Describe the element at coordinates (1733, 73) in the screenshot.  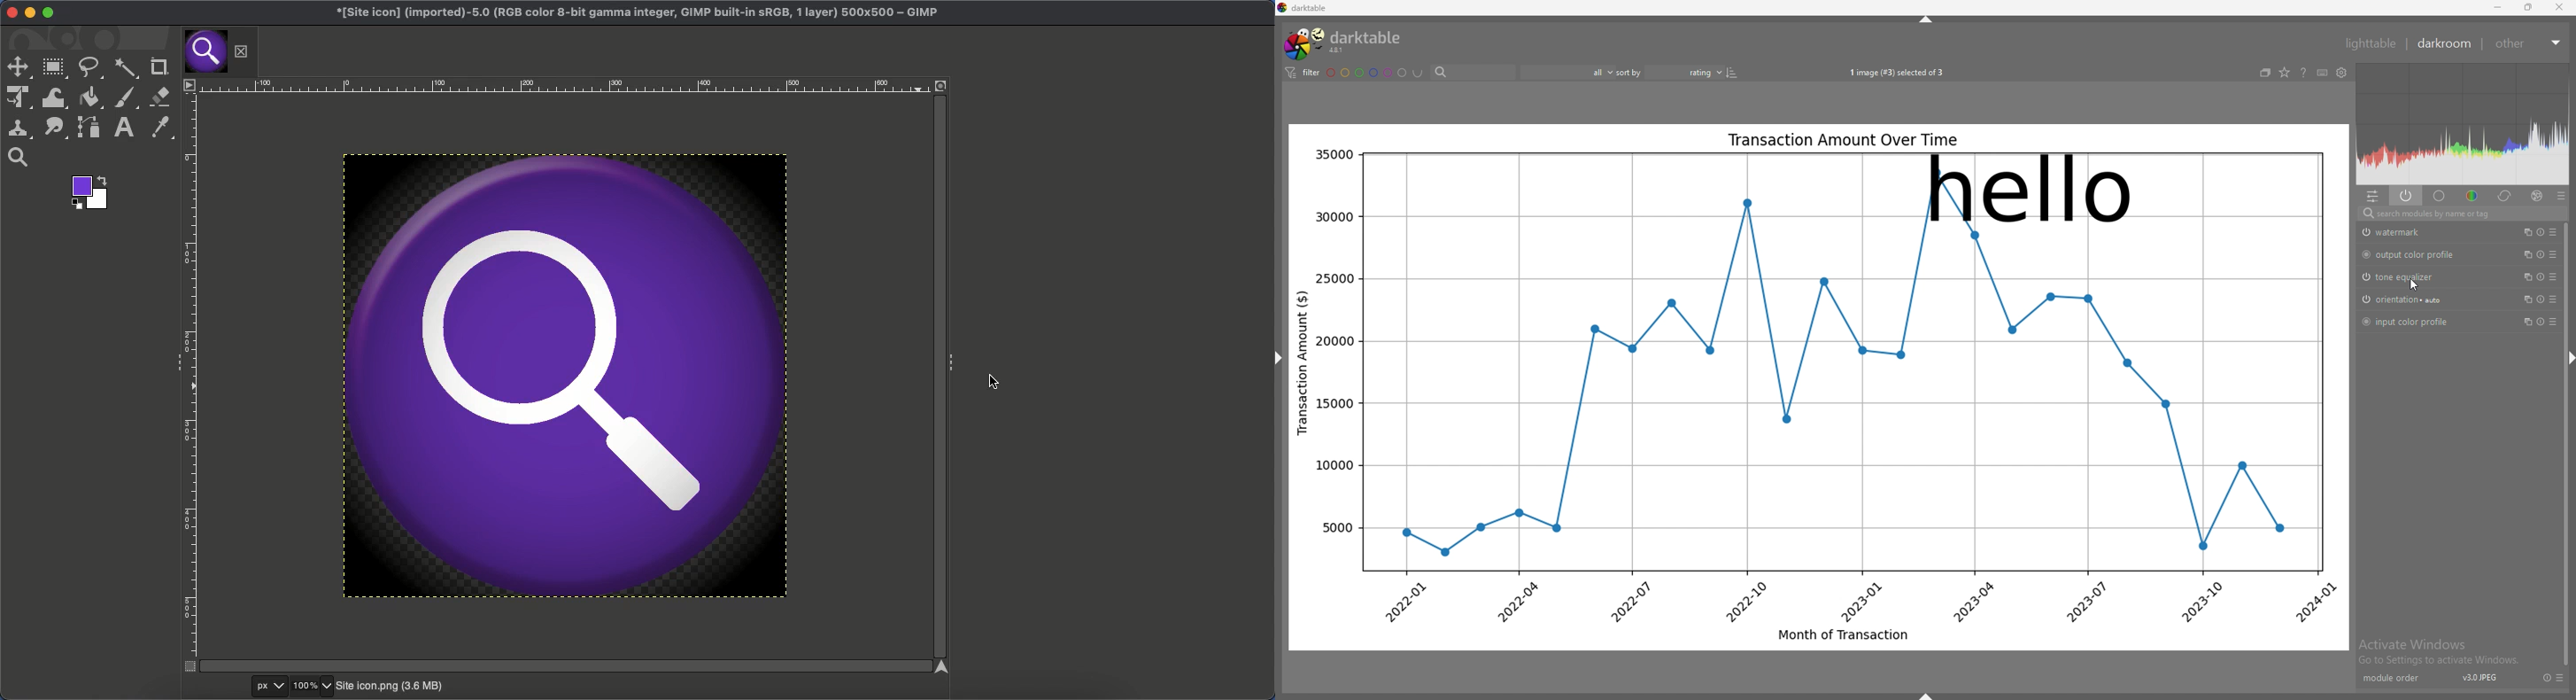
I see `reverse sort order` at that location.